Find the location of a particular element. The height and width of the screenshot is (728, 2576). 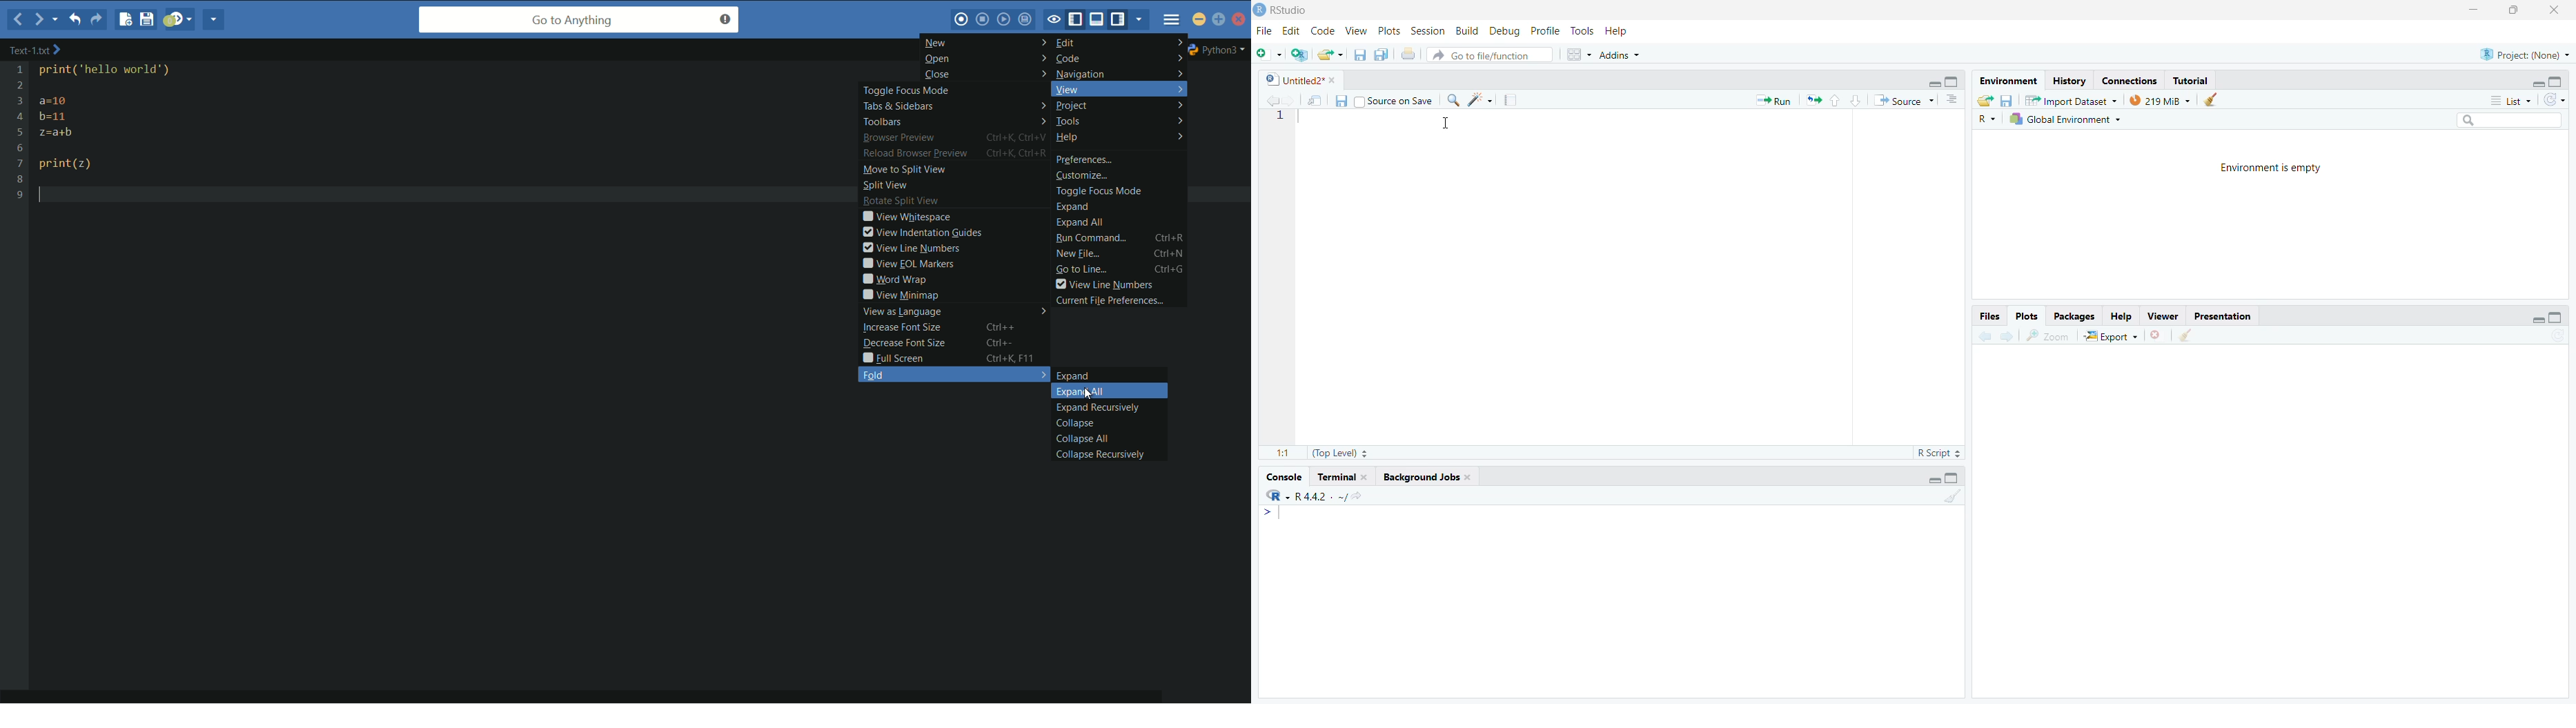

Open in new window is located at coordinates (1316, 99).